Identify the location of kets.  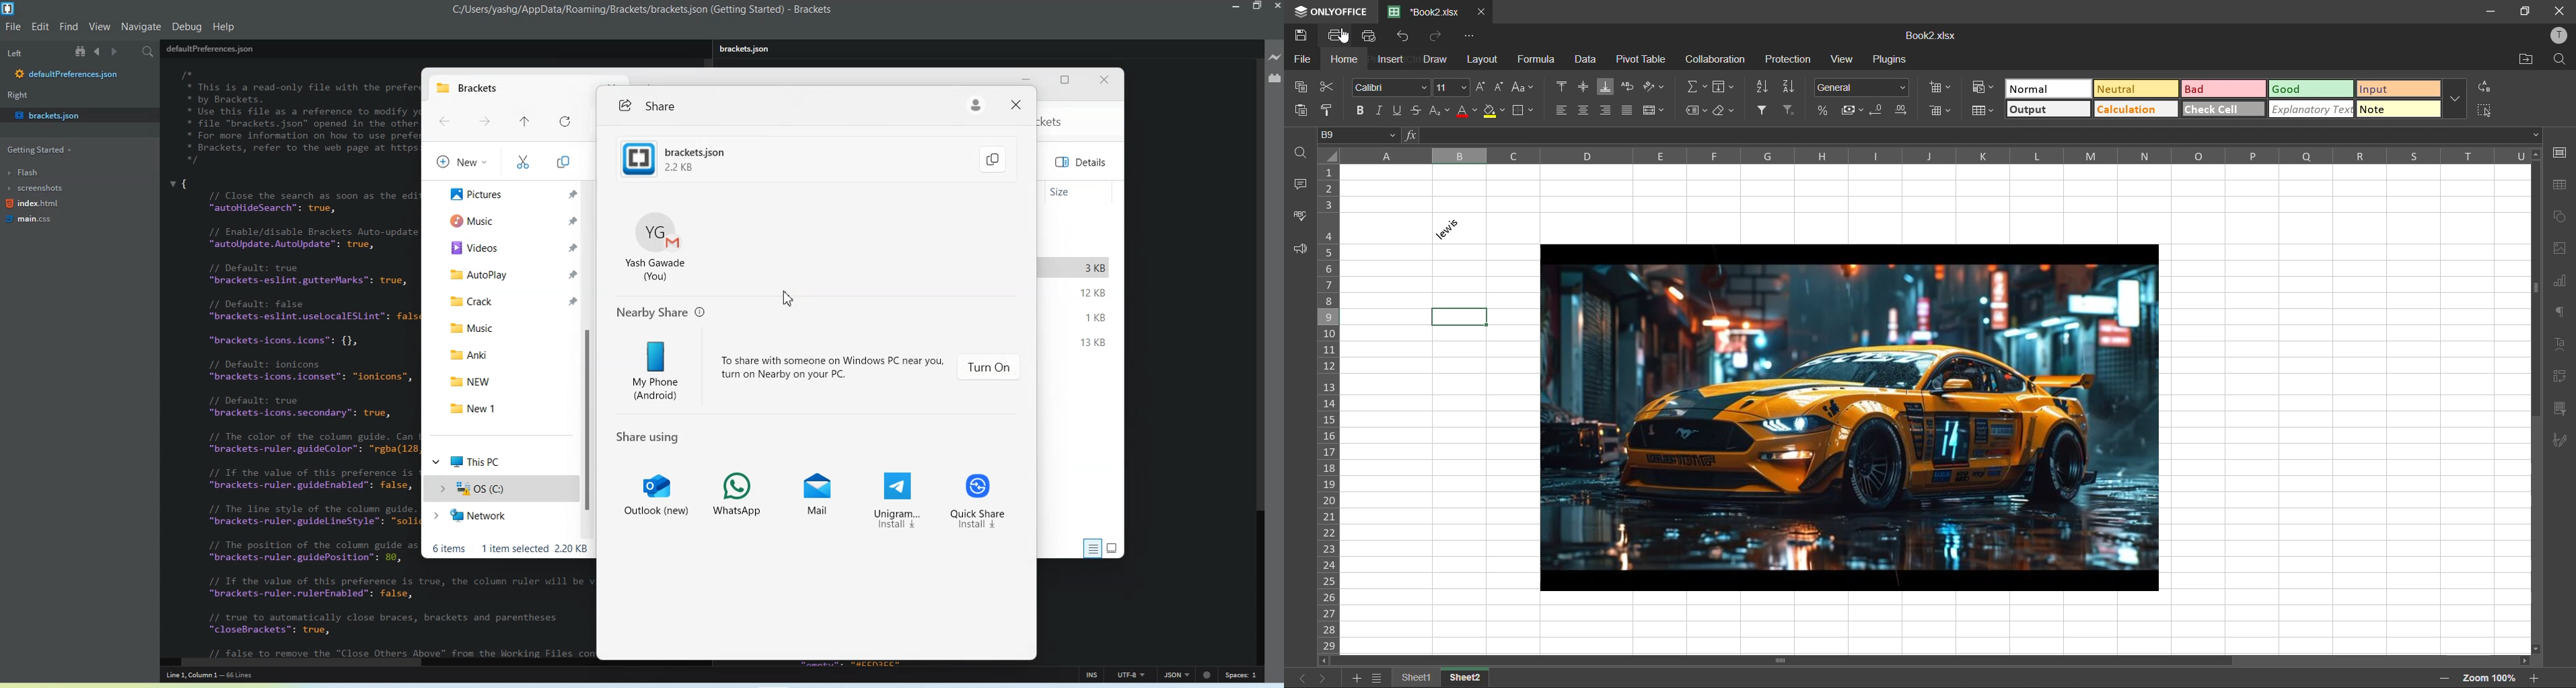
(1056, 122).